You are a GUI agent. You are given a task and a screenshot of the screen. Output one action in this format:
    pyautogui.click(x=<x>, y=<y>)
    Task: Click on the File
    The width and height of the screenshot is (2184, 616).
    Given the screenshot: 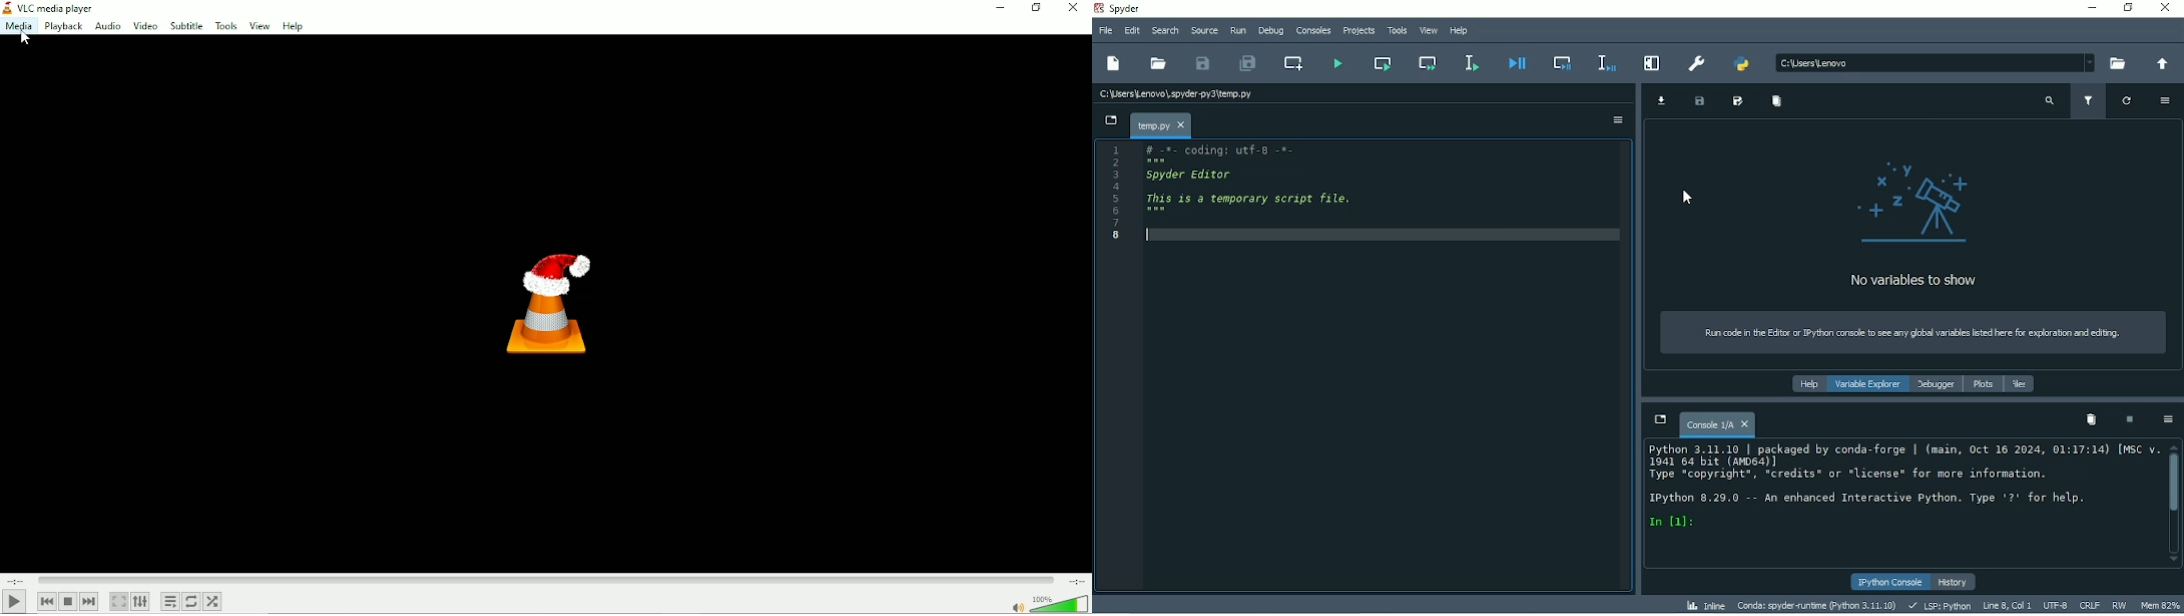 What is the action you would take?
    pyautogui.click(x=1104, y=31)
    